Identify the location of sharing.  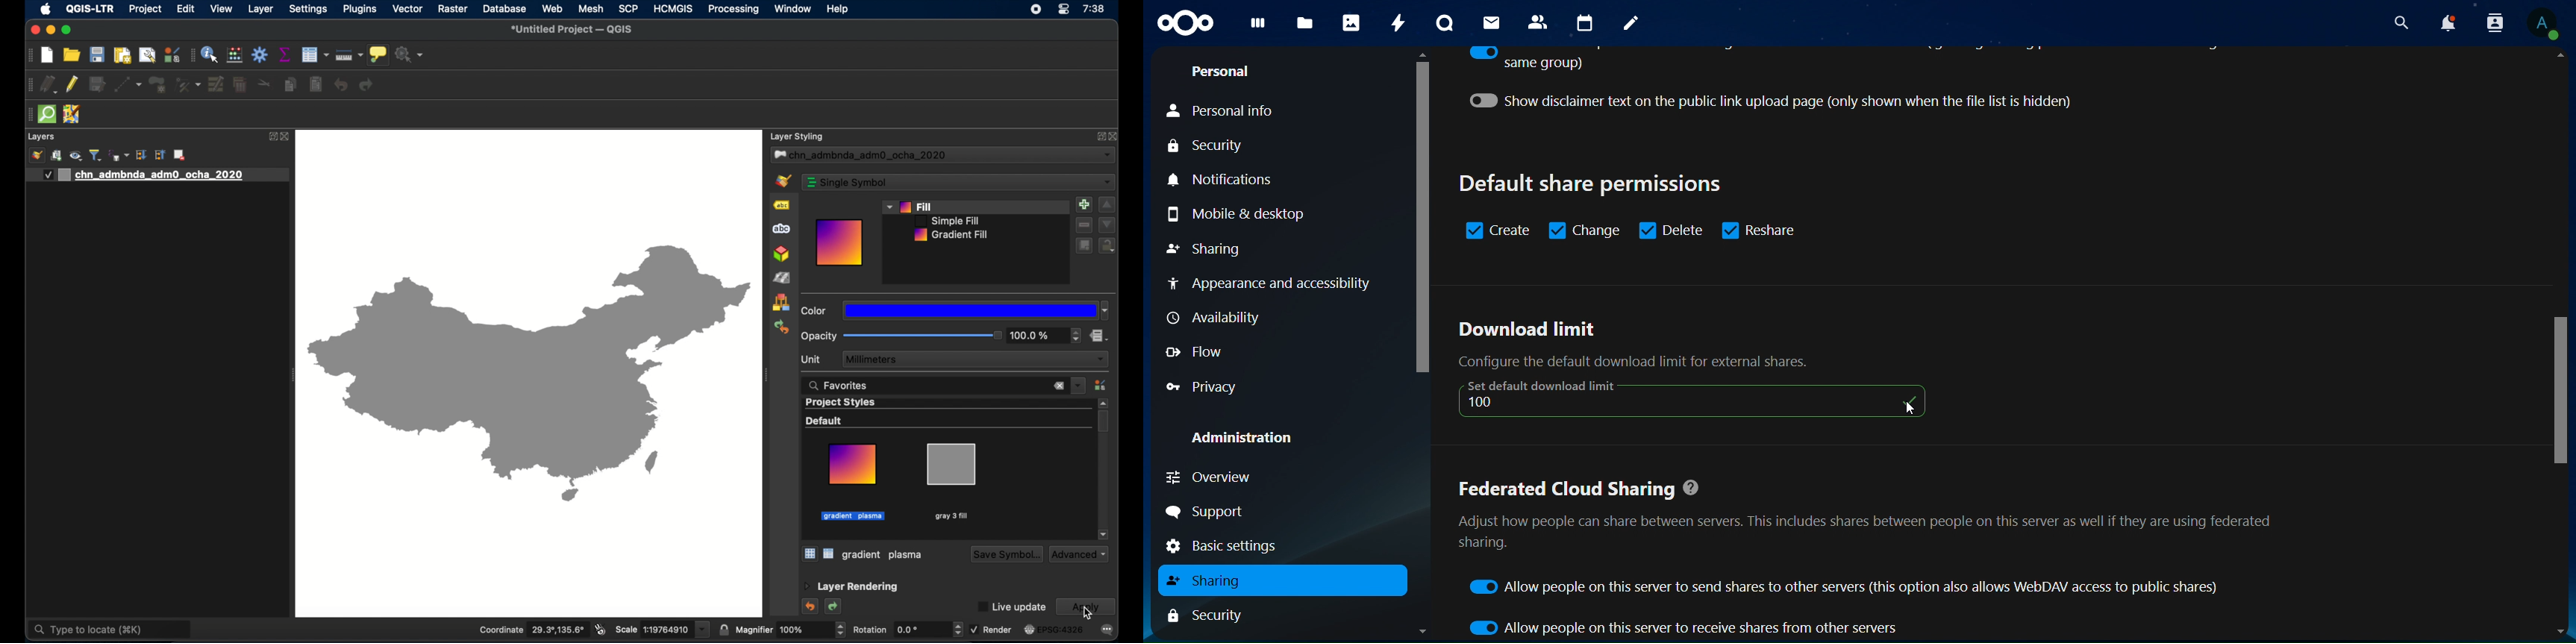
(1206, 580).